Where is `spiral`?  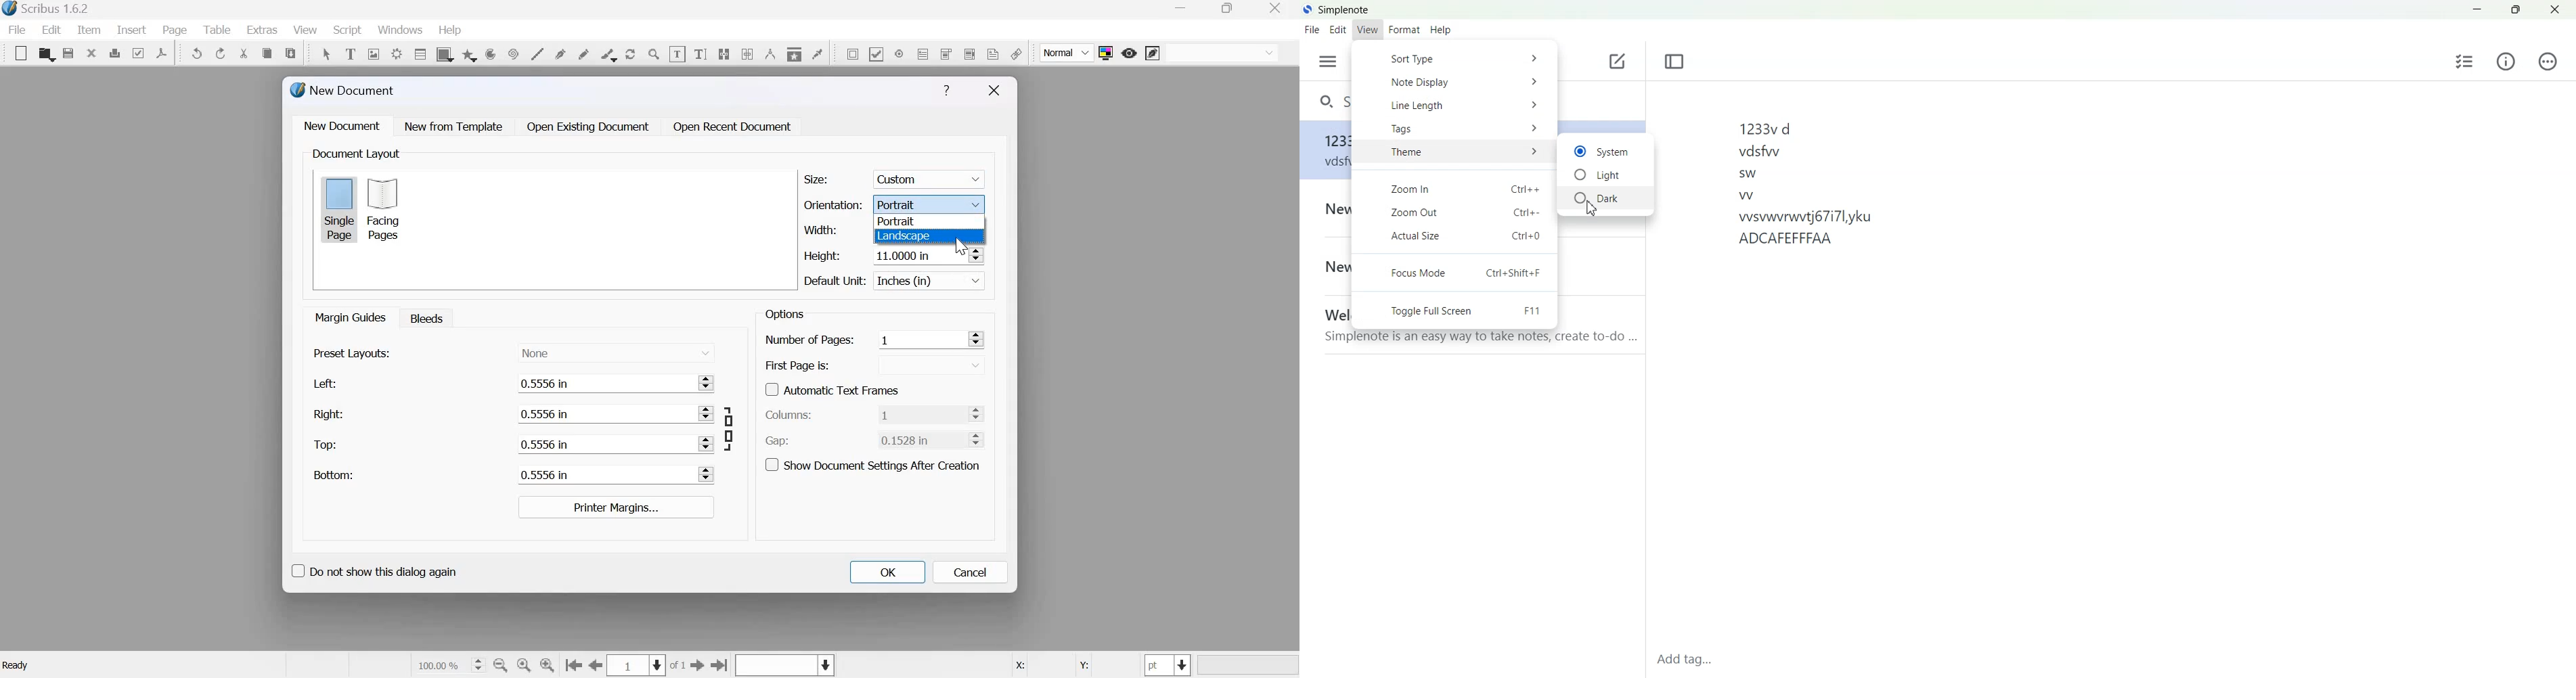
spiral is located at coordinates (512, 53).